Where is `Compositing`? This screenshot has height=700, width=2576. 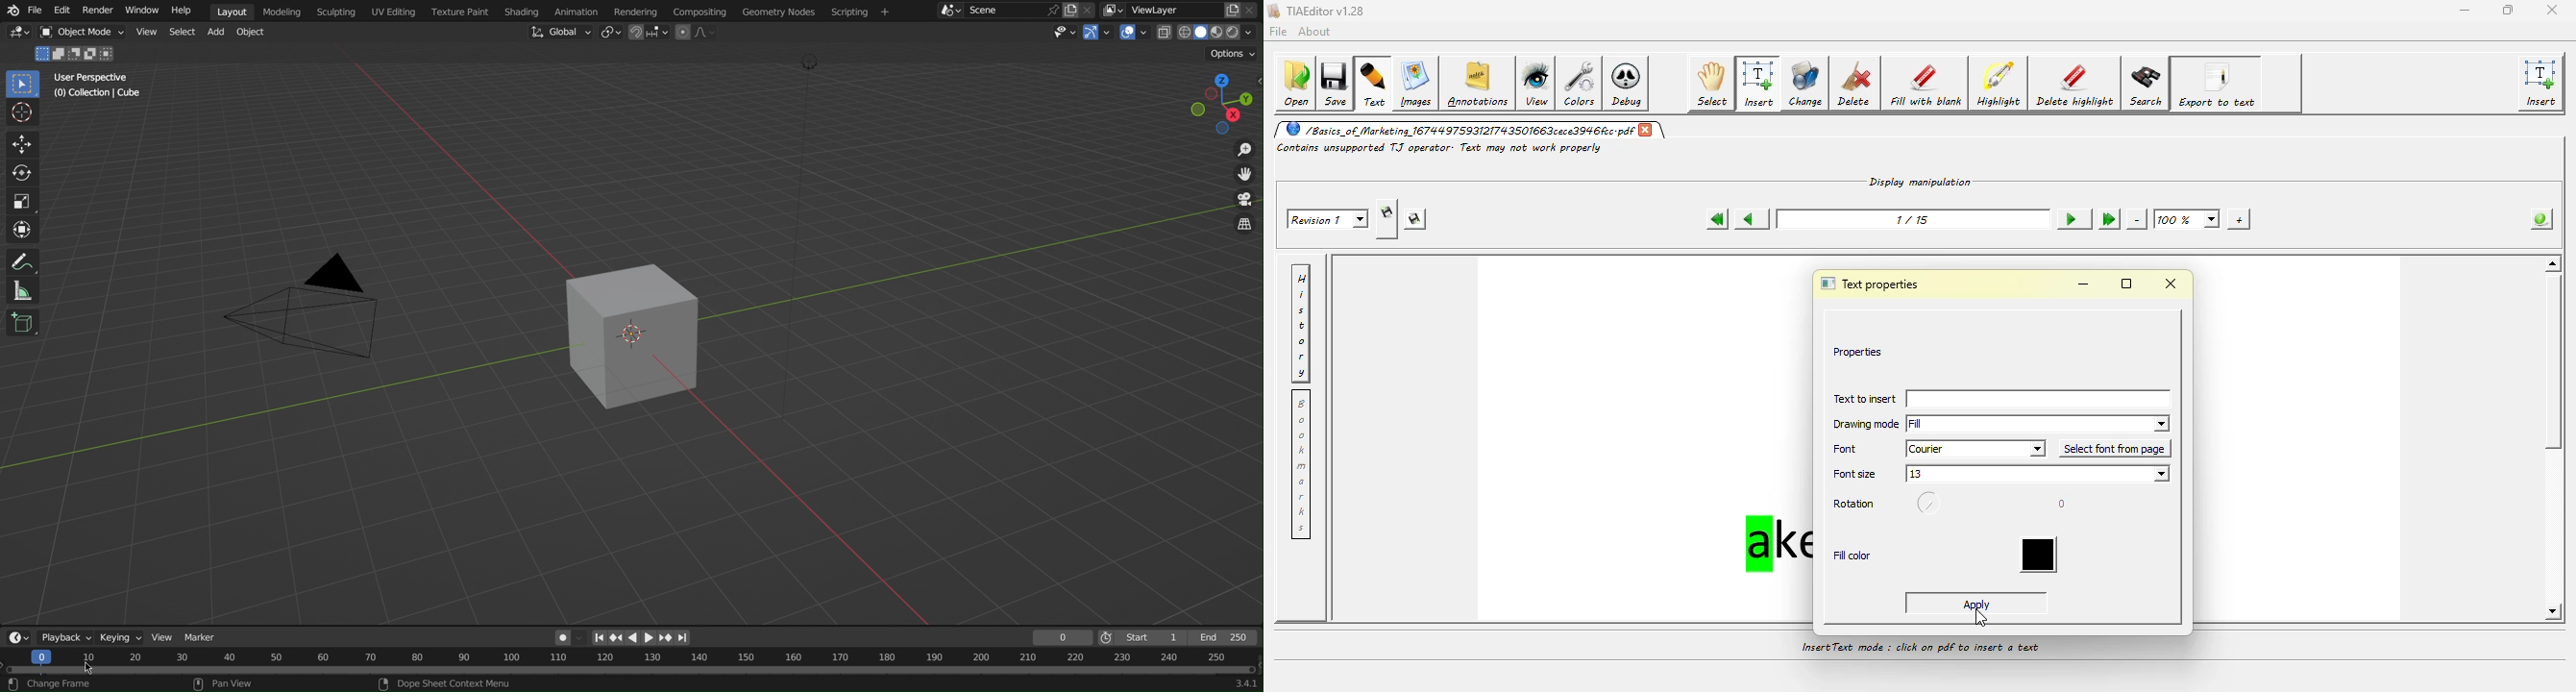
Compositing is located at coordinates (700, 12).